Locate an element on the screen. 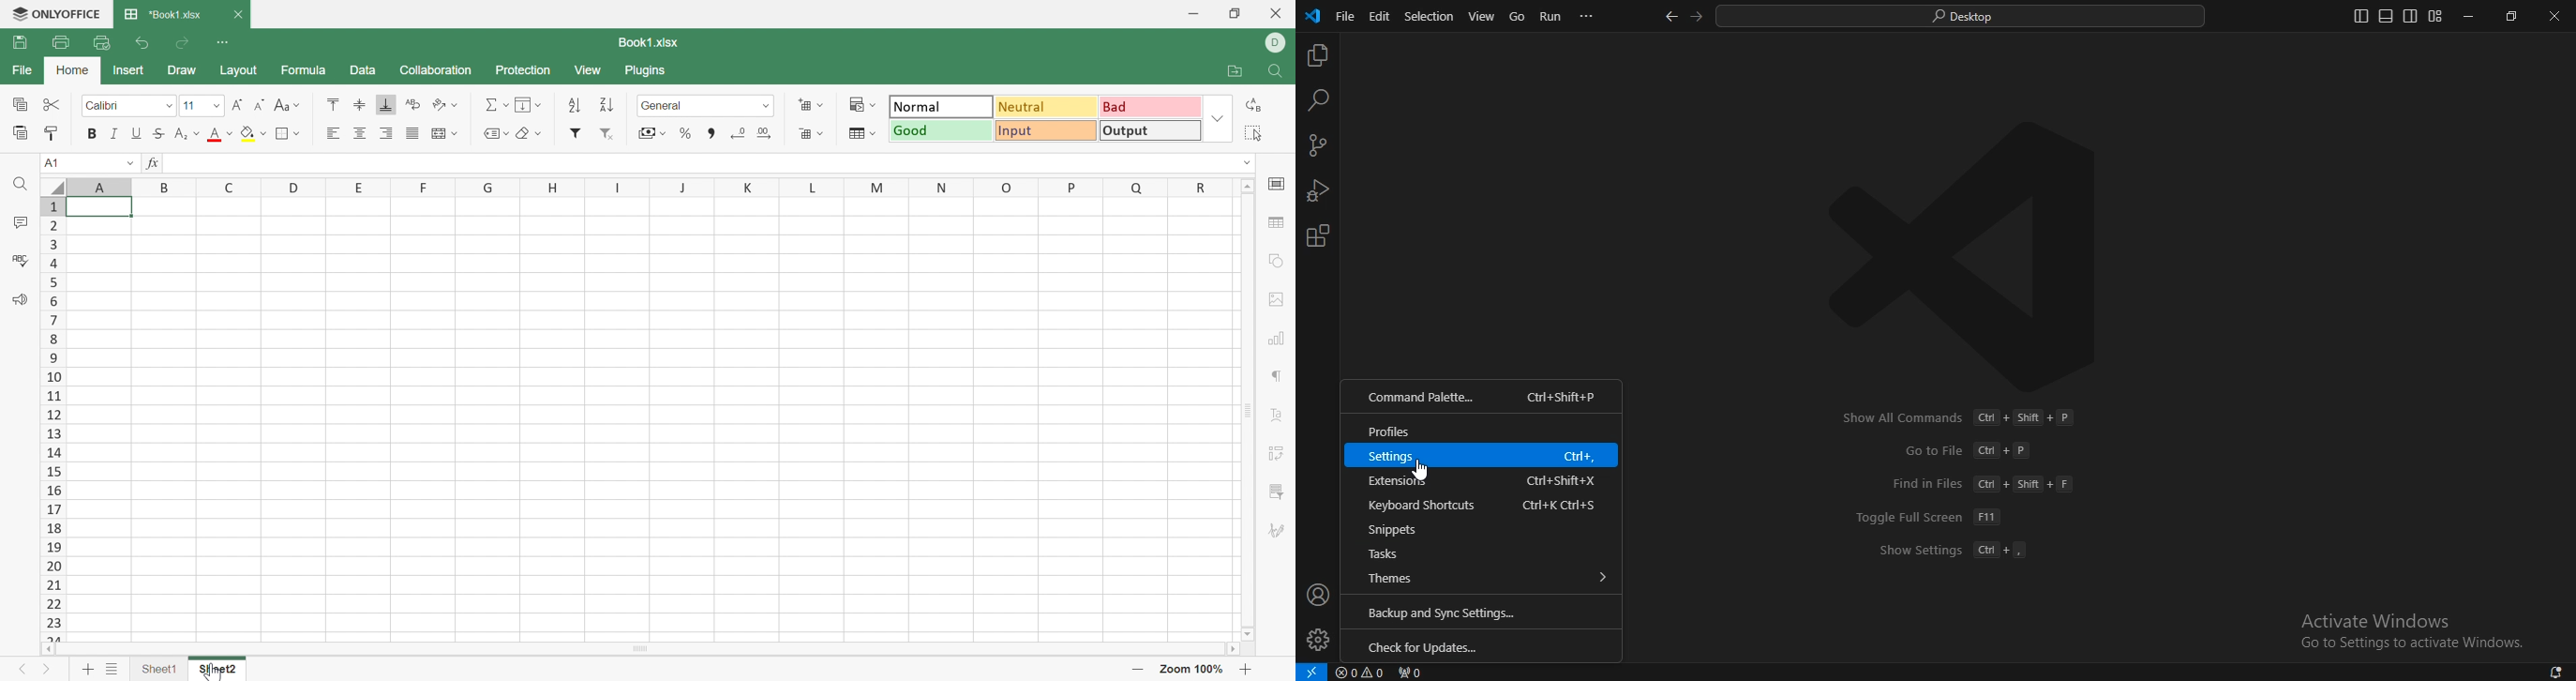 Image resolution: width=2576 pixels, height=700 pixels. Ascending order is located at coordinates (572, 105).